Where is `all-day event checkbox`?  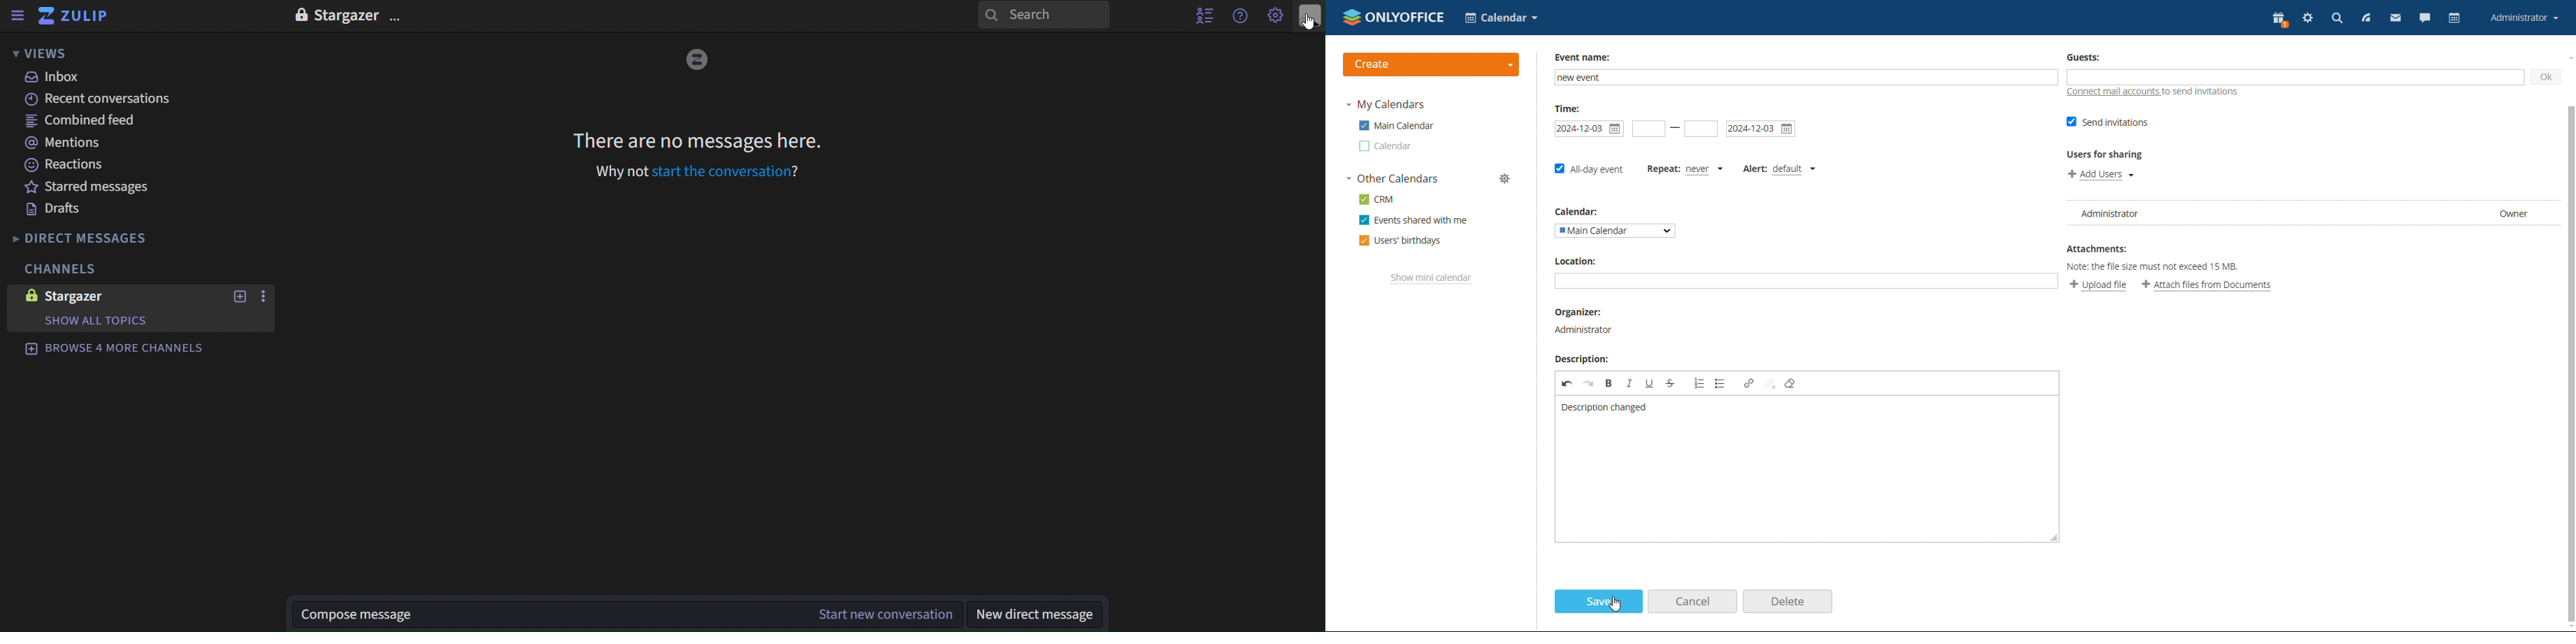 all-day event checkbox is located at coordinates (1589, 171).